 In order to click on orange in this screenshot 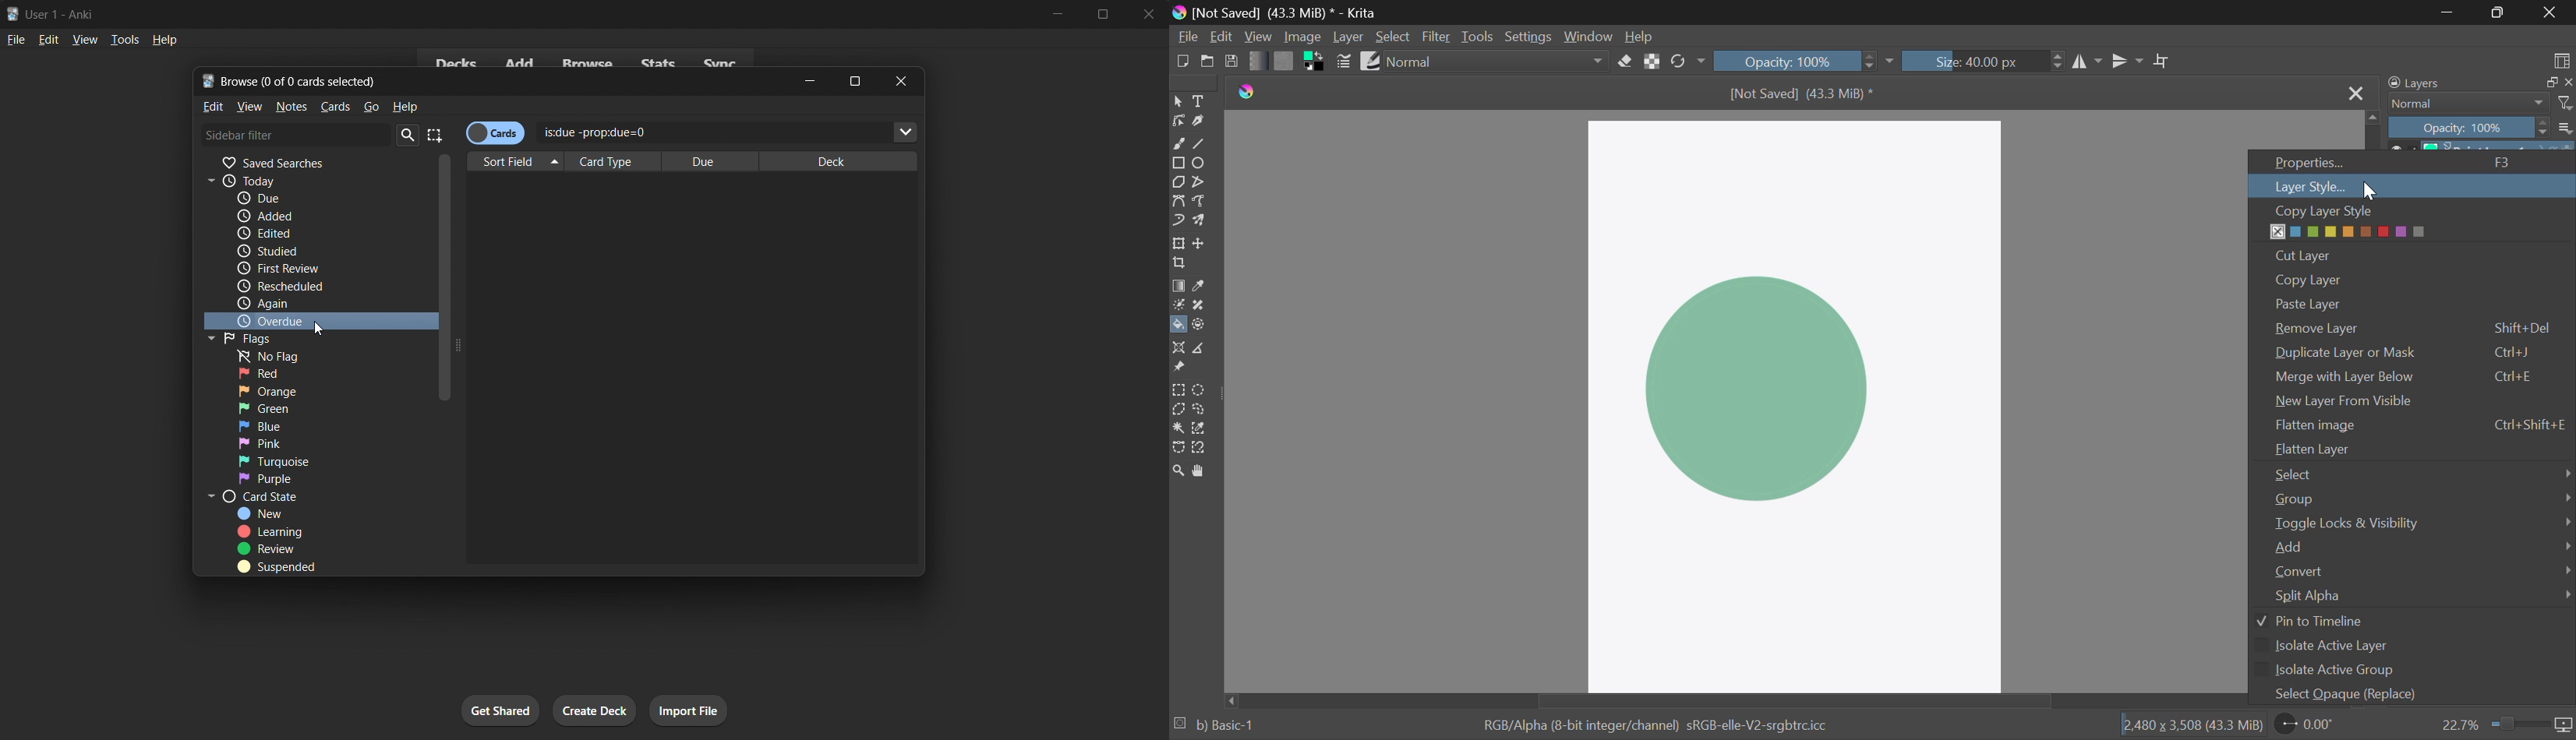, I will do `click(288, 390)`.